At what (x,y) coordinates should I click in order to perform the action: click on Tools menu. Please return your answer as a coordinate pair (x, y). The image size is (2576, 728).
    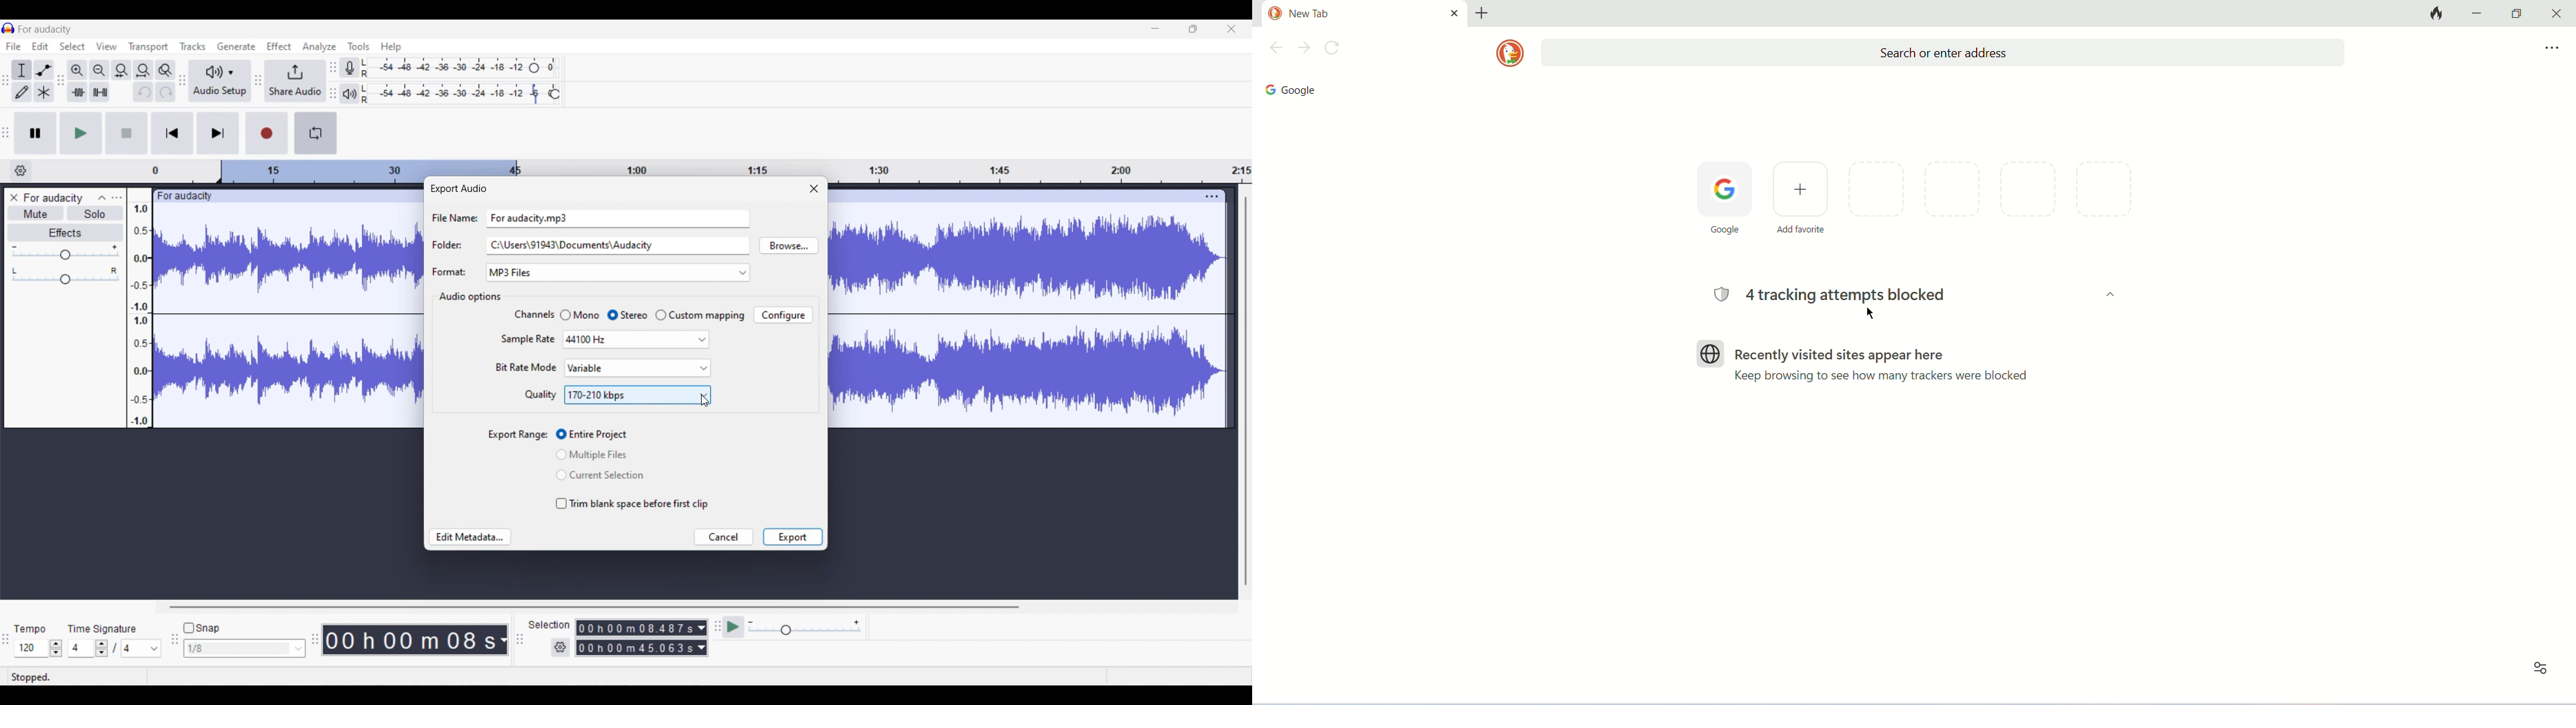
    Looking at the image, I should click on (359, 46).